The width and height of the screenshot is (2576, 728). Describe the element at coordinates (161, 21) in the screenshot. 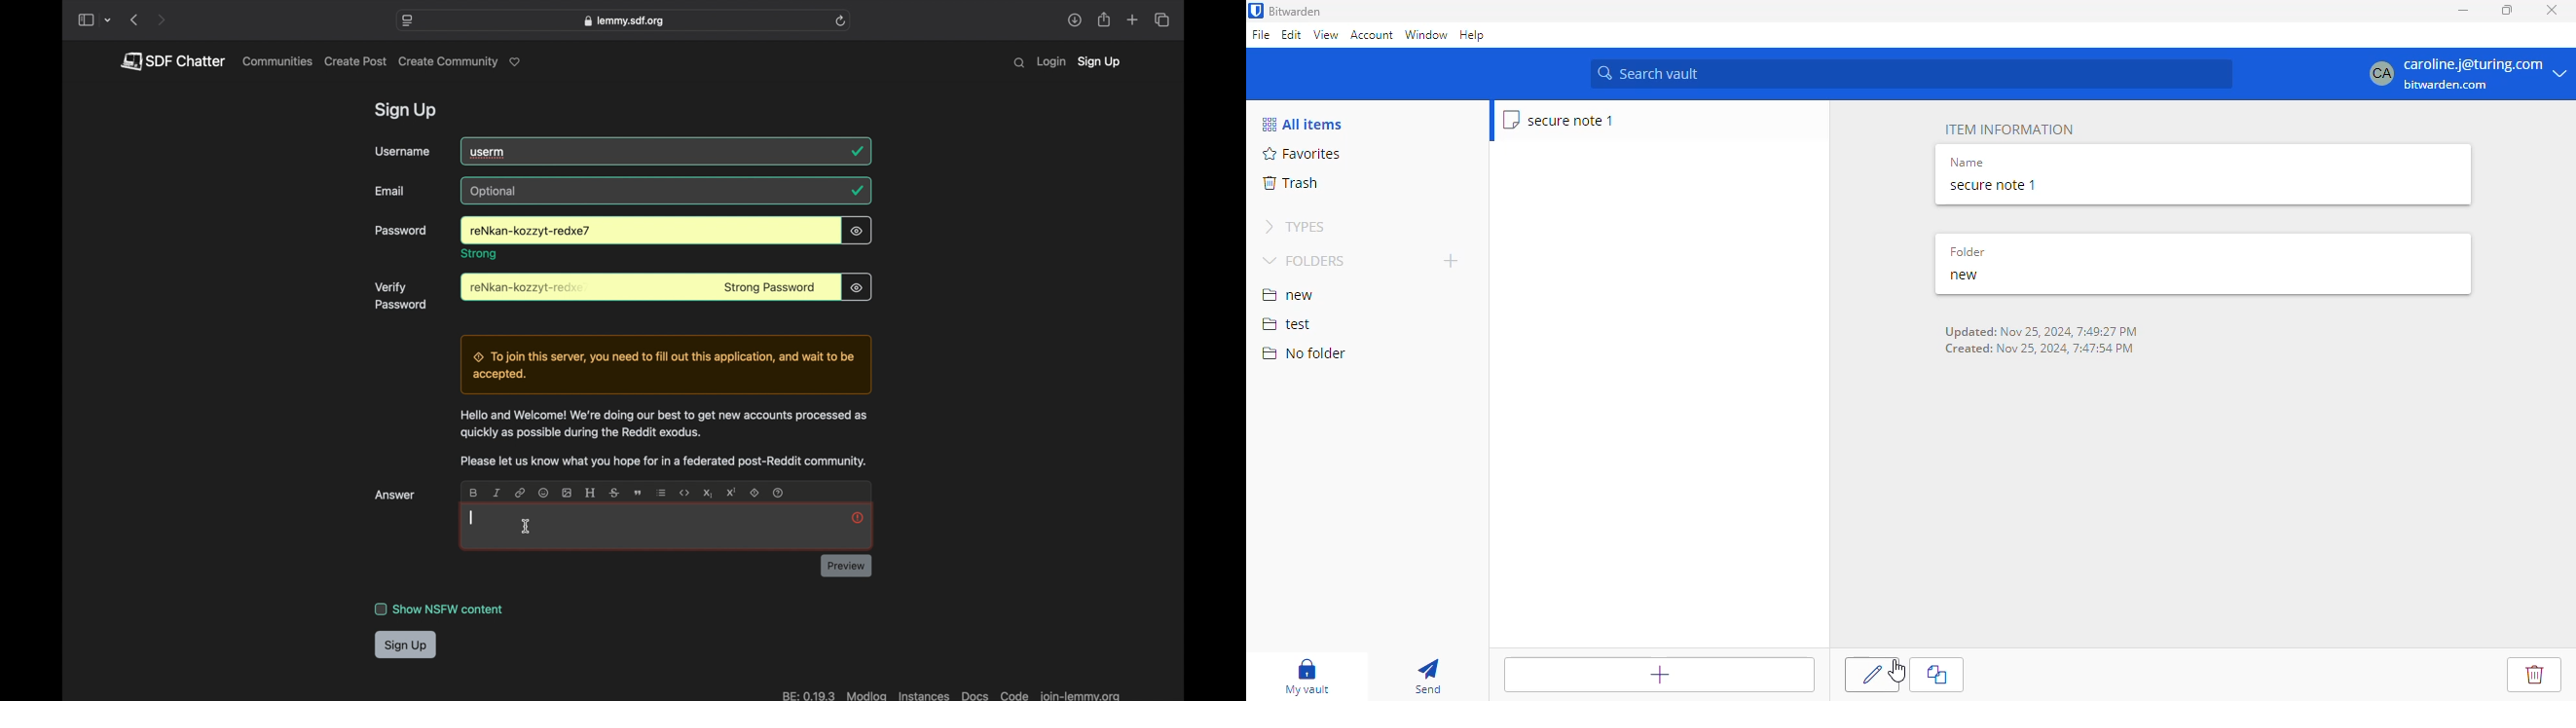

I see `next page` at that location.